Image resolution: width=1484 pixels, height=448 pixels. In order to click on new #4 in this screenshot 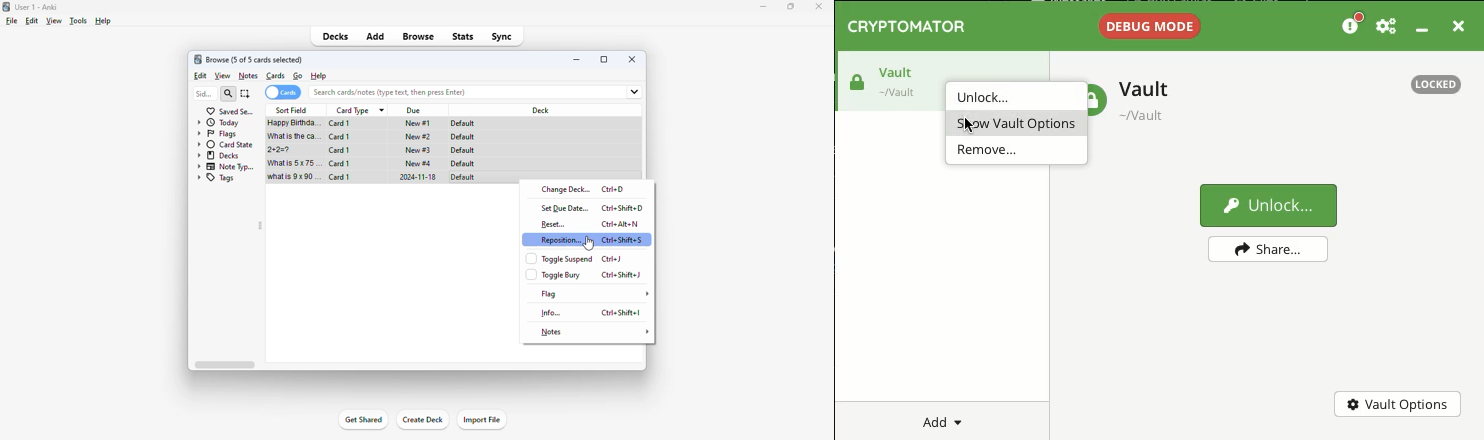, I will do `click(419, 163)`.